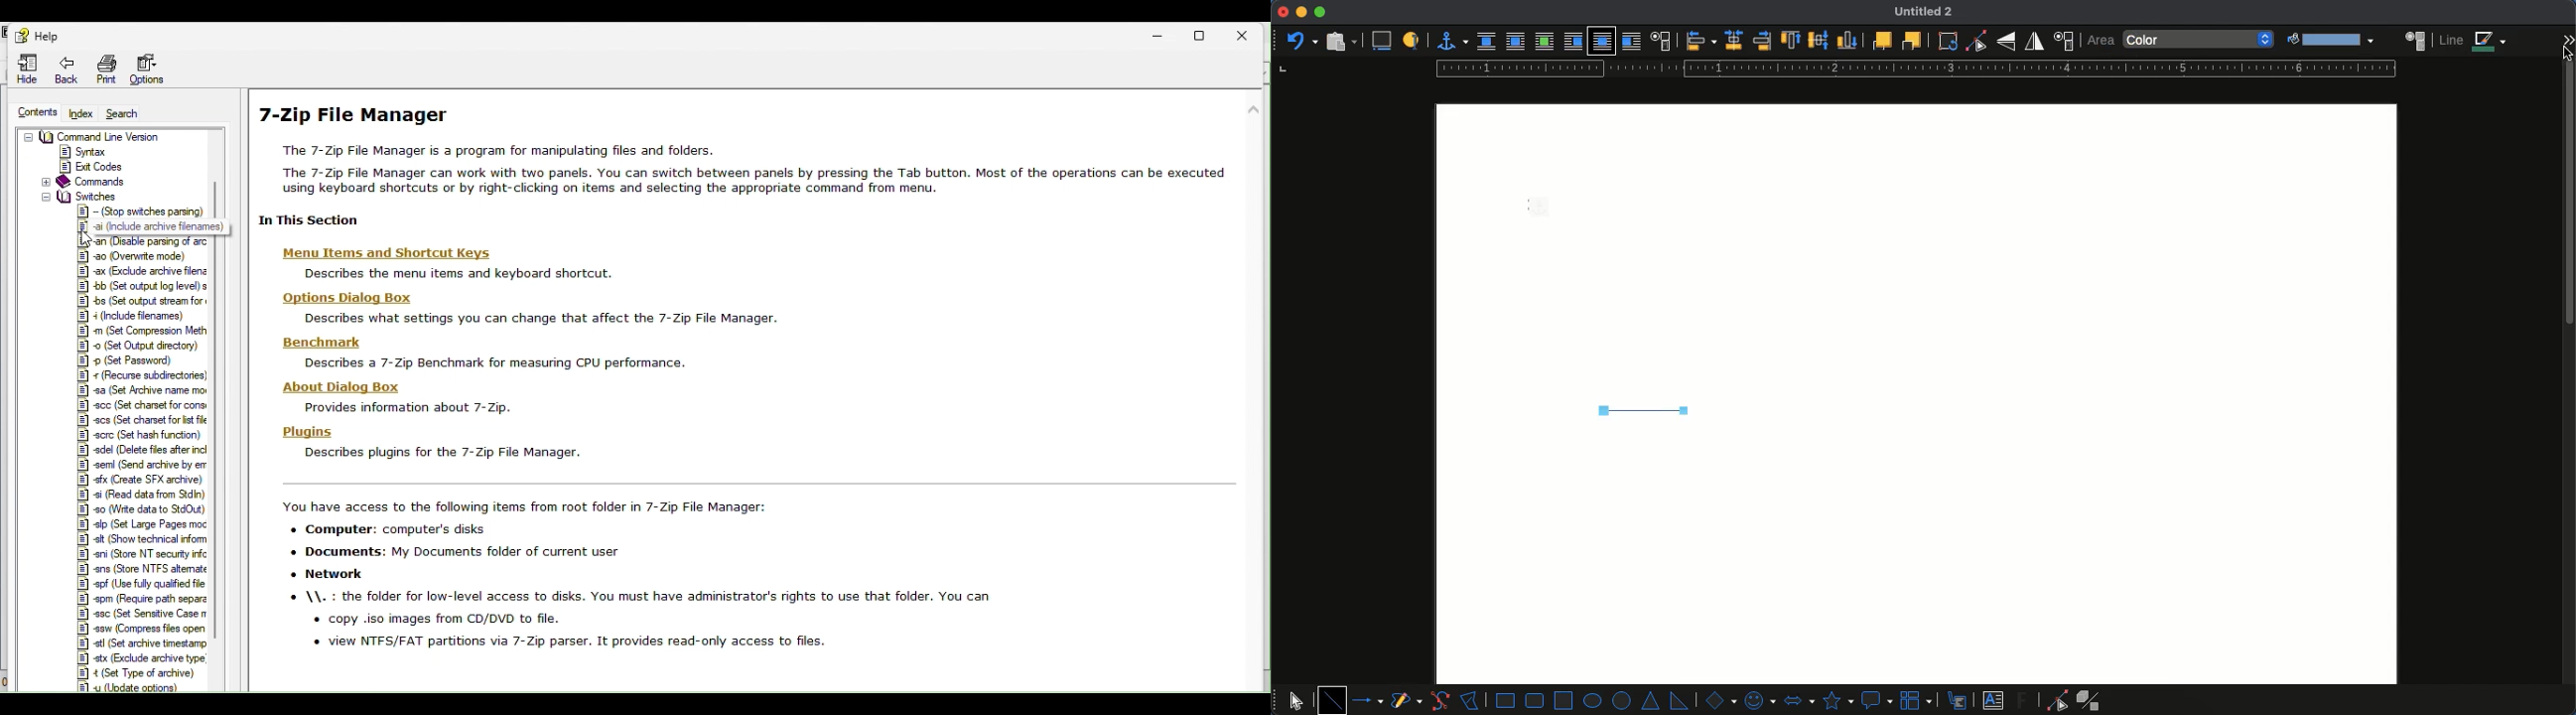 This screenshot has width=2576, height=728. Describe the element at coordinates (1506, 700) in the screenshot. I see `rectangle` at that location.